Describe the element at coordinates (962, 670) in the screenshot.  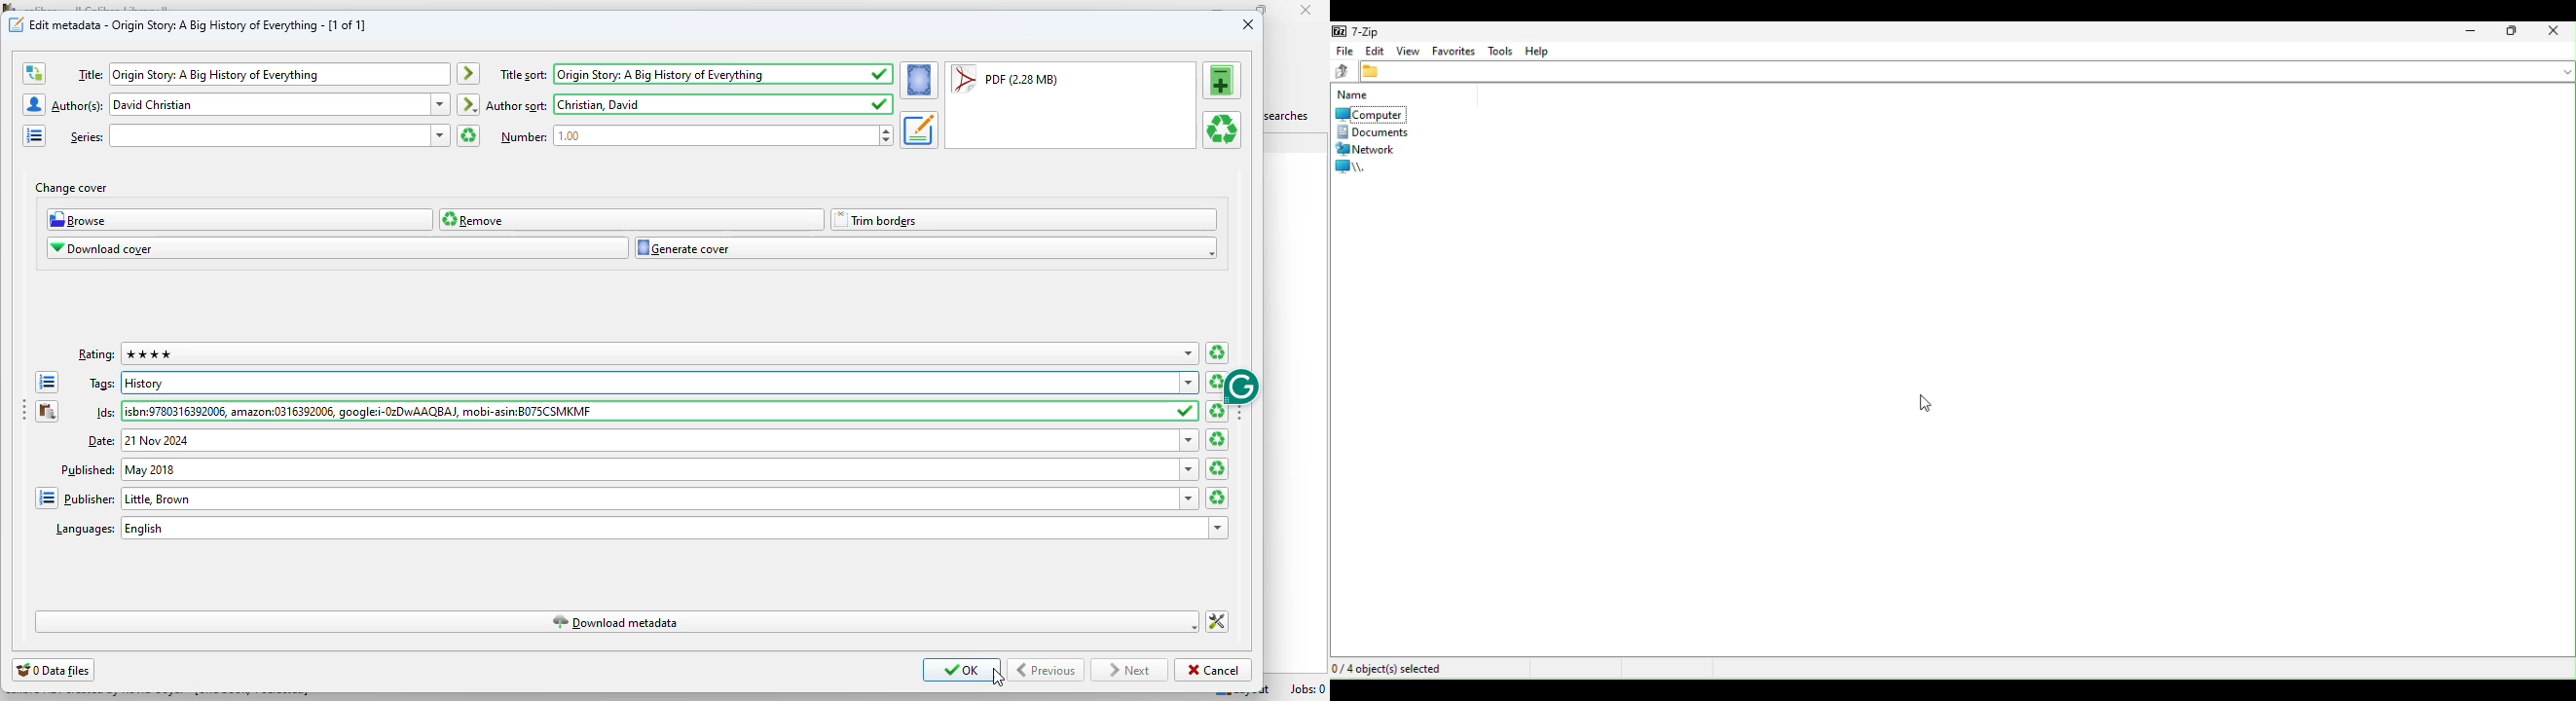
I see `OK` at that location.